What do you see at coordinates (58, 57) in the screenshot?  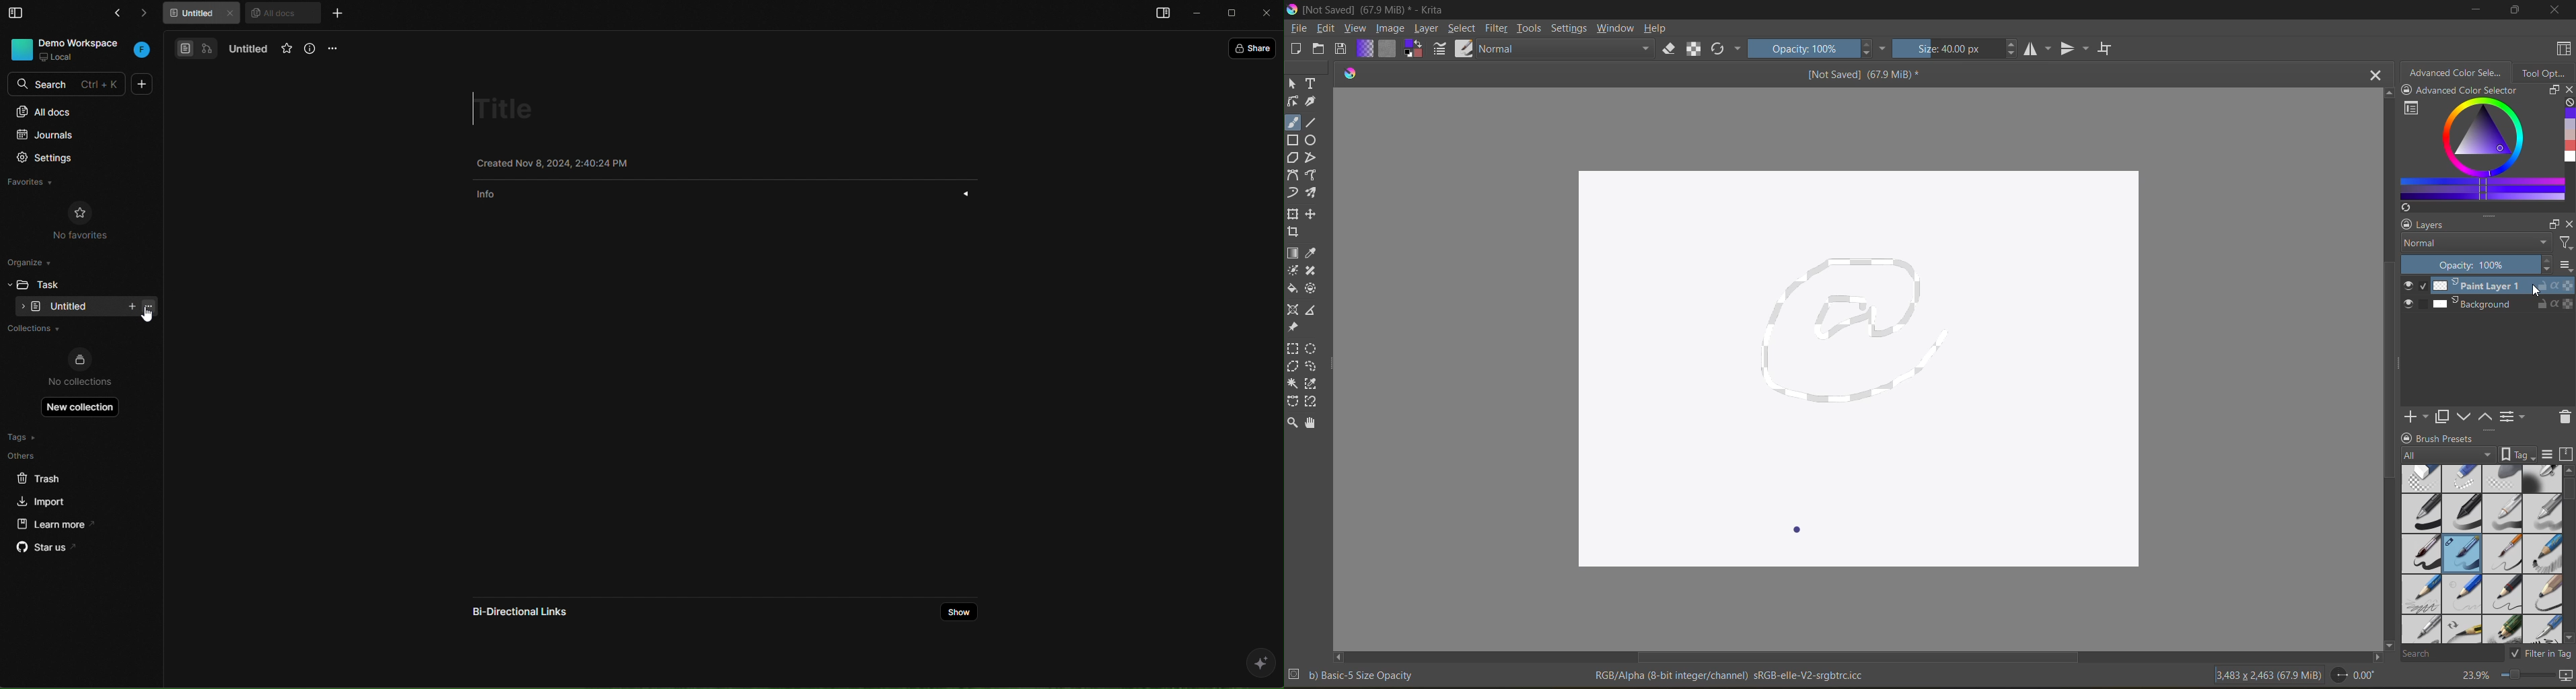 I see `local` at bounding box center [58, 57].